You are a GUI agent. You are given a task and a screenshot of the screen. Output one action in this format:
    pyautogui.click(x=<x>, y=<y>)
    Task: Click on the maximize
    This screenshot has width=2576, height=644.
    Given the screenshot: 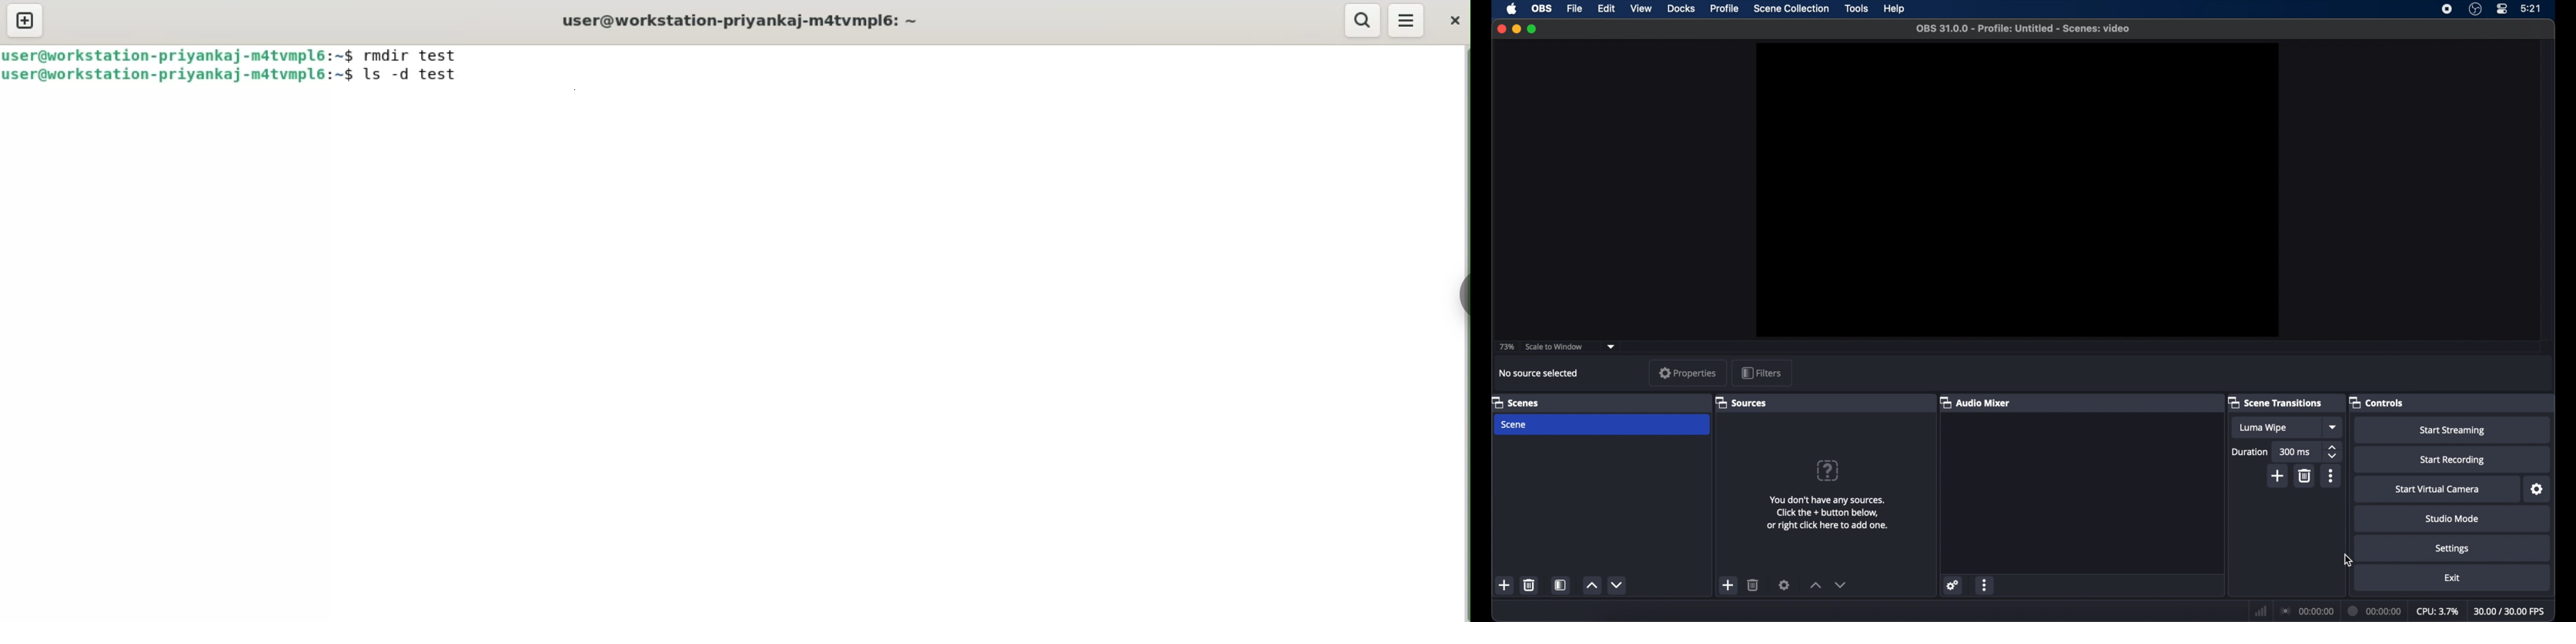 What is the action you would take?
    pyautogui.click(x=1532, y=28)
    